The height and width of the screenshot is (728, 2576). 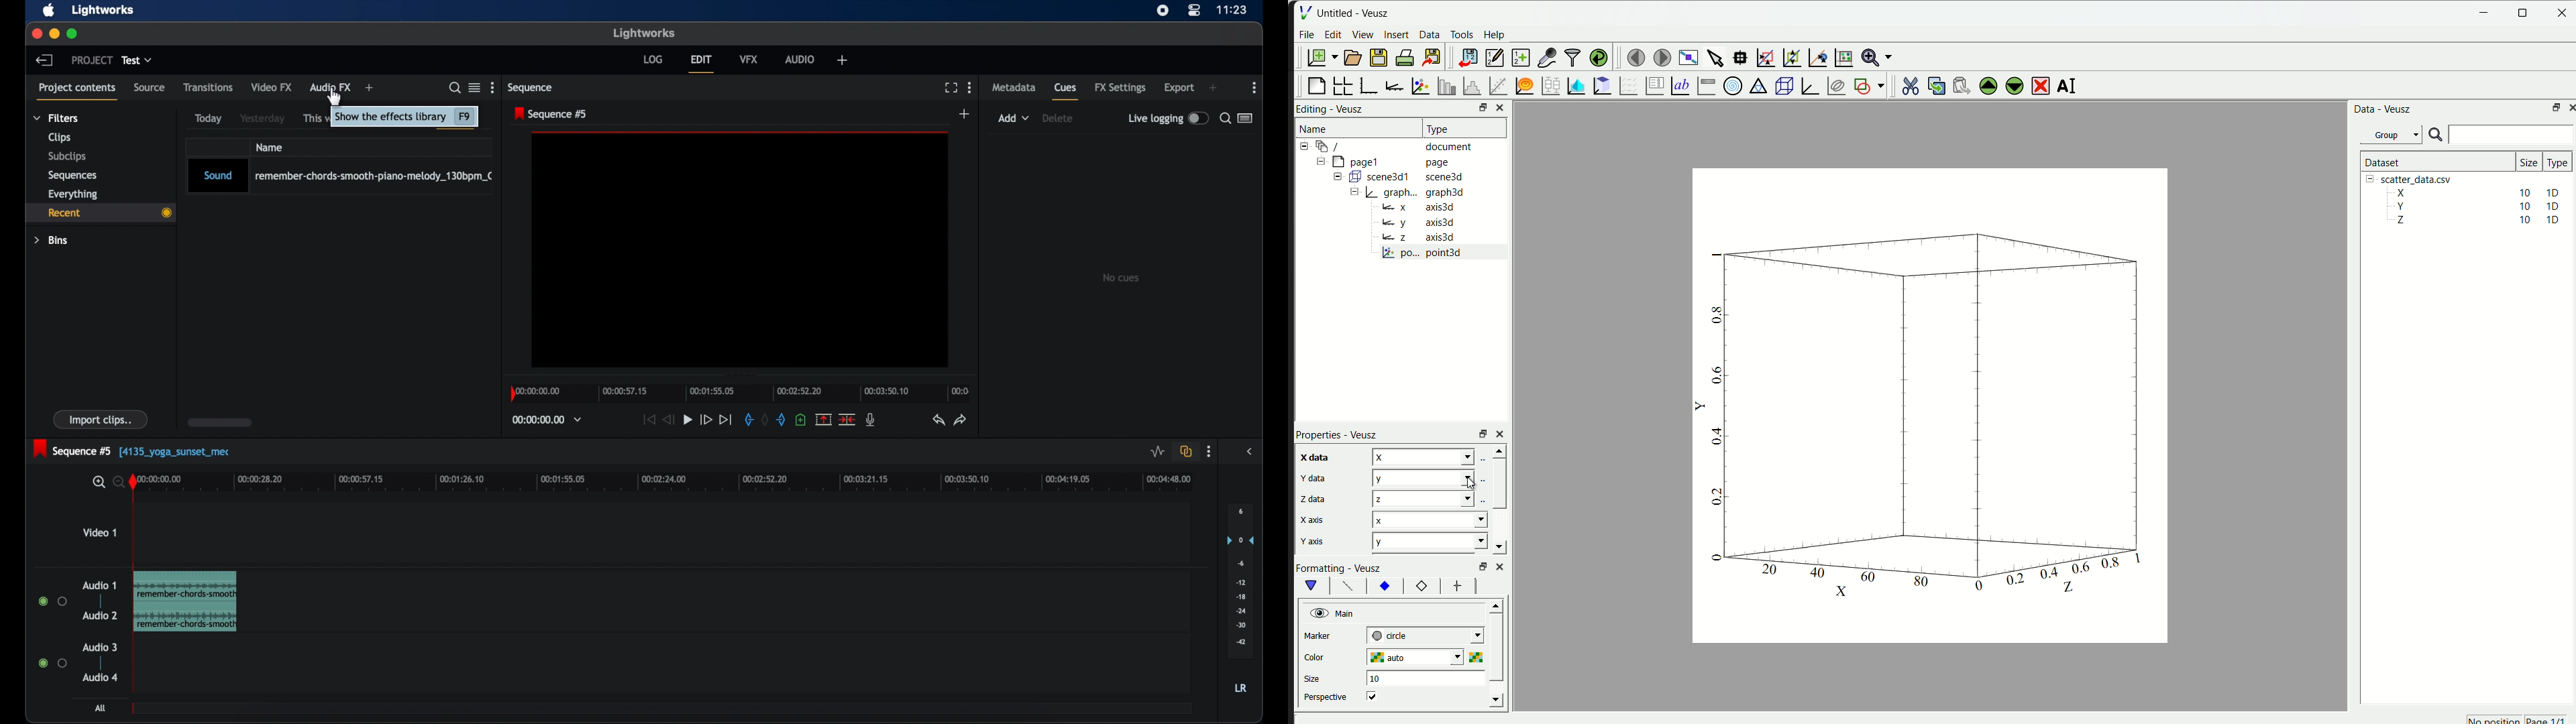 What do you see at coordinates (74, 34) in the screenshot?
I see `maximize` at bounding box center [74, 34].